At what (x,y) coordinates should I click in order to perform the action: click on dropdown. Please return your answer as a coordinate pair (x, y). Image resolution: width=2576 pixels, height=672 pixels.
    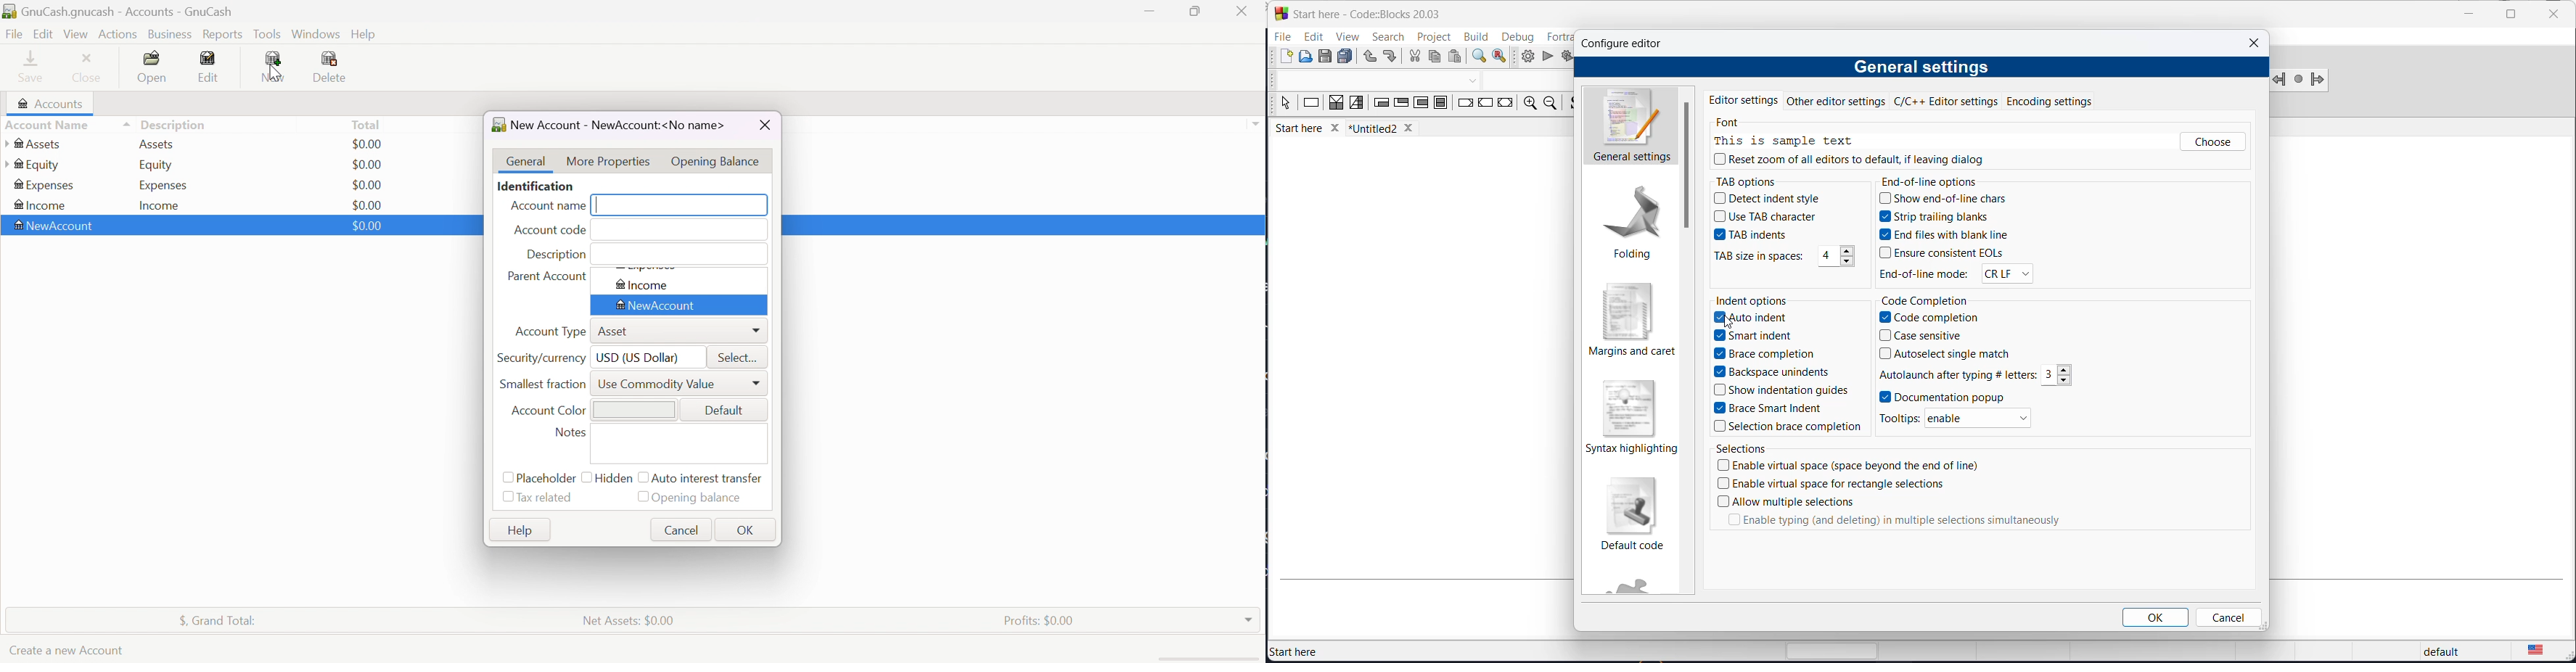
    Looking at the image, I should click on (1473, 82).